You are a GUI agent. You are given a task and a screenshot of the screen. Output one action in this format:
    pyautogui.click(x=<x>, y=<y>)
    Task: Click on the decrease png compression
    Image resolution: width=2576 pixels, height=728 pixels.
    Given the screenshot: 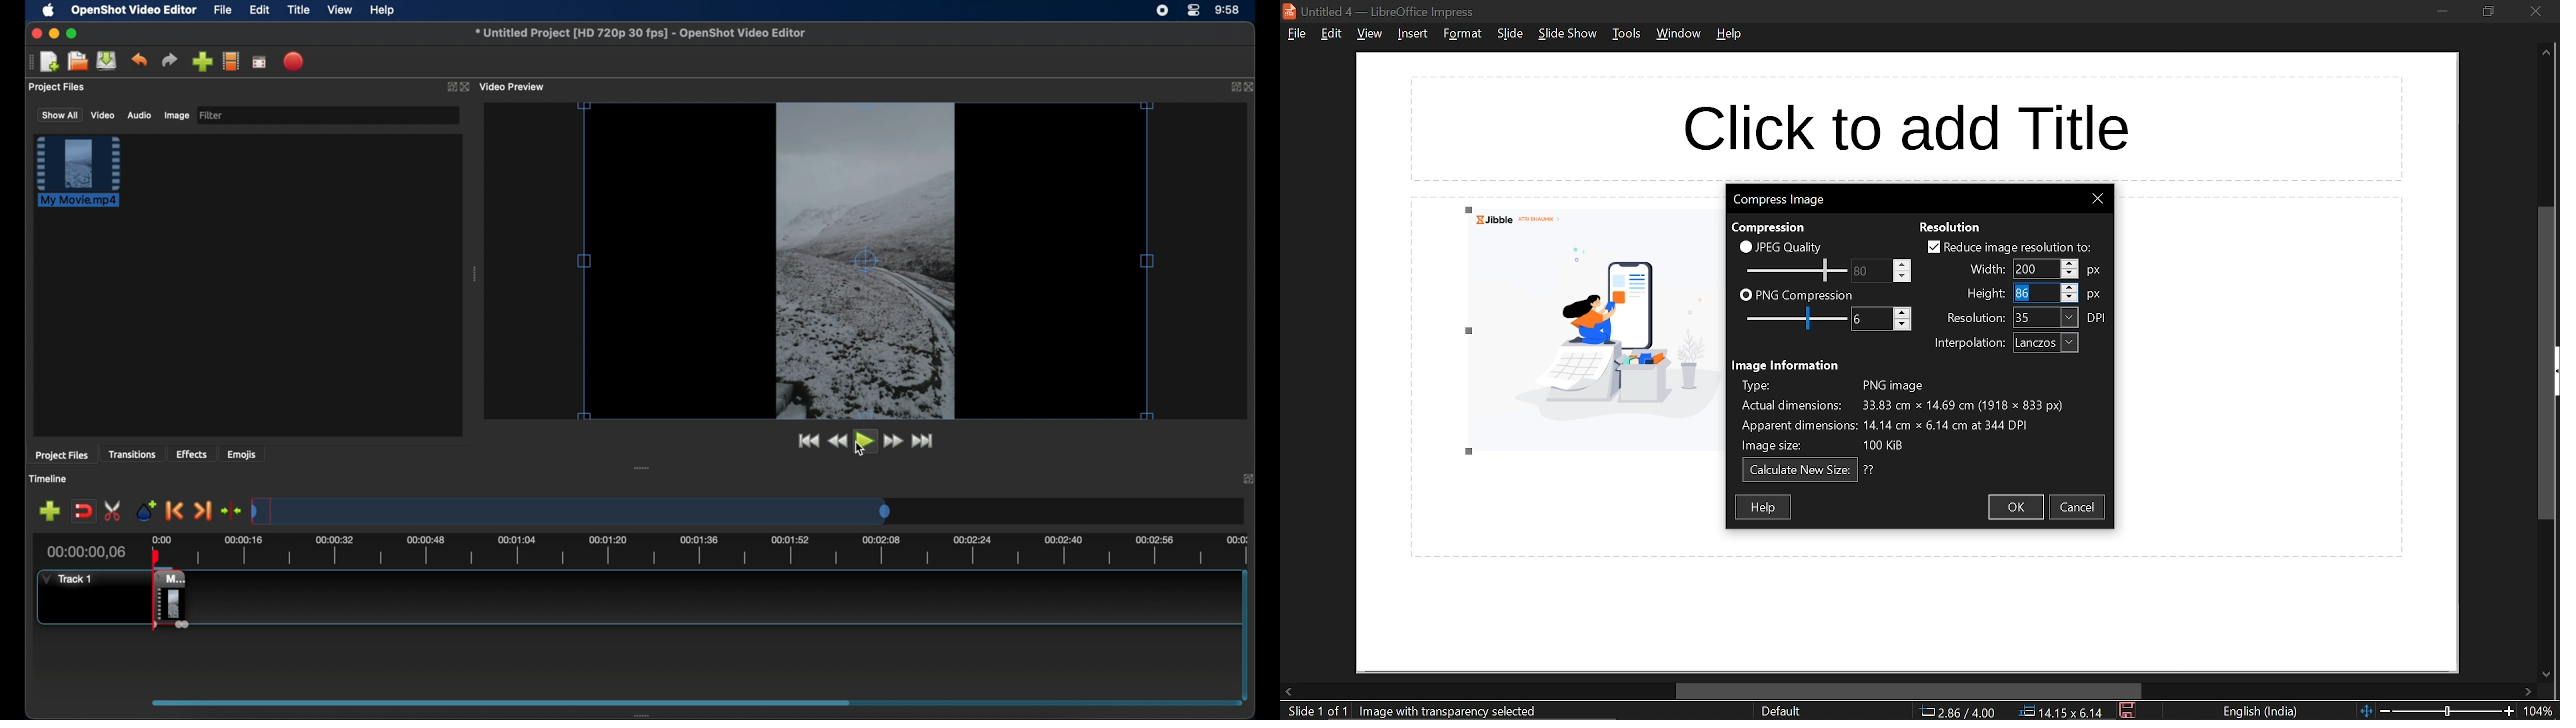 What is the action you would take?
    pyautogui.click(x=1902, y=326)
    